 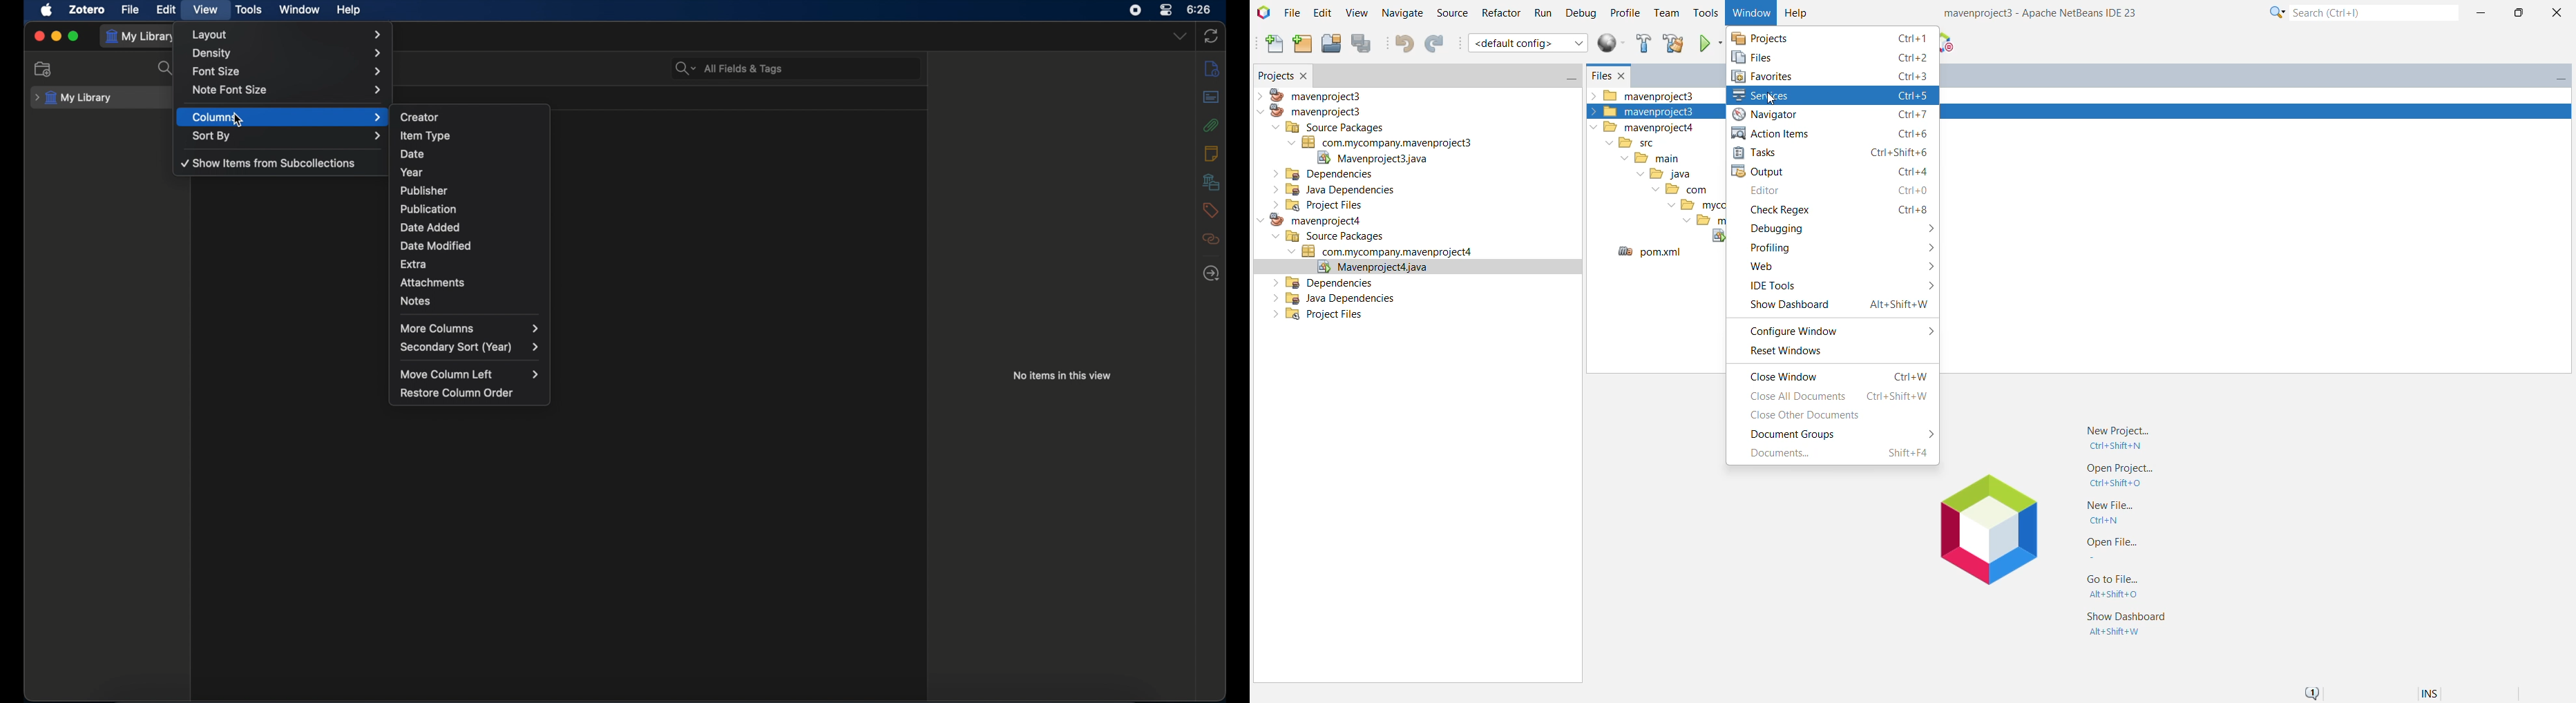 I want to click on Show Dashboard, so click(x=2124, y=625).